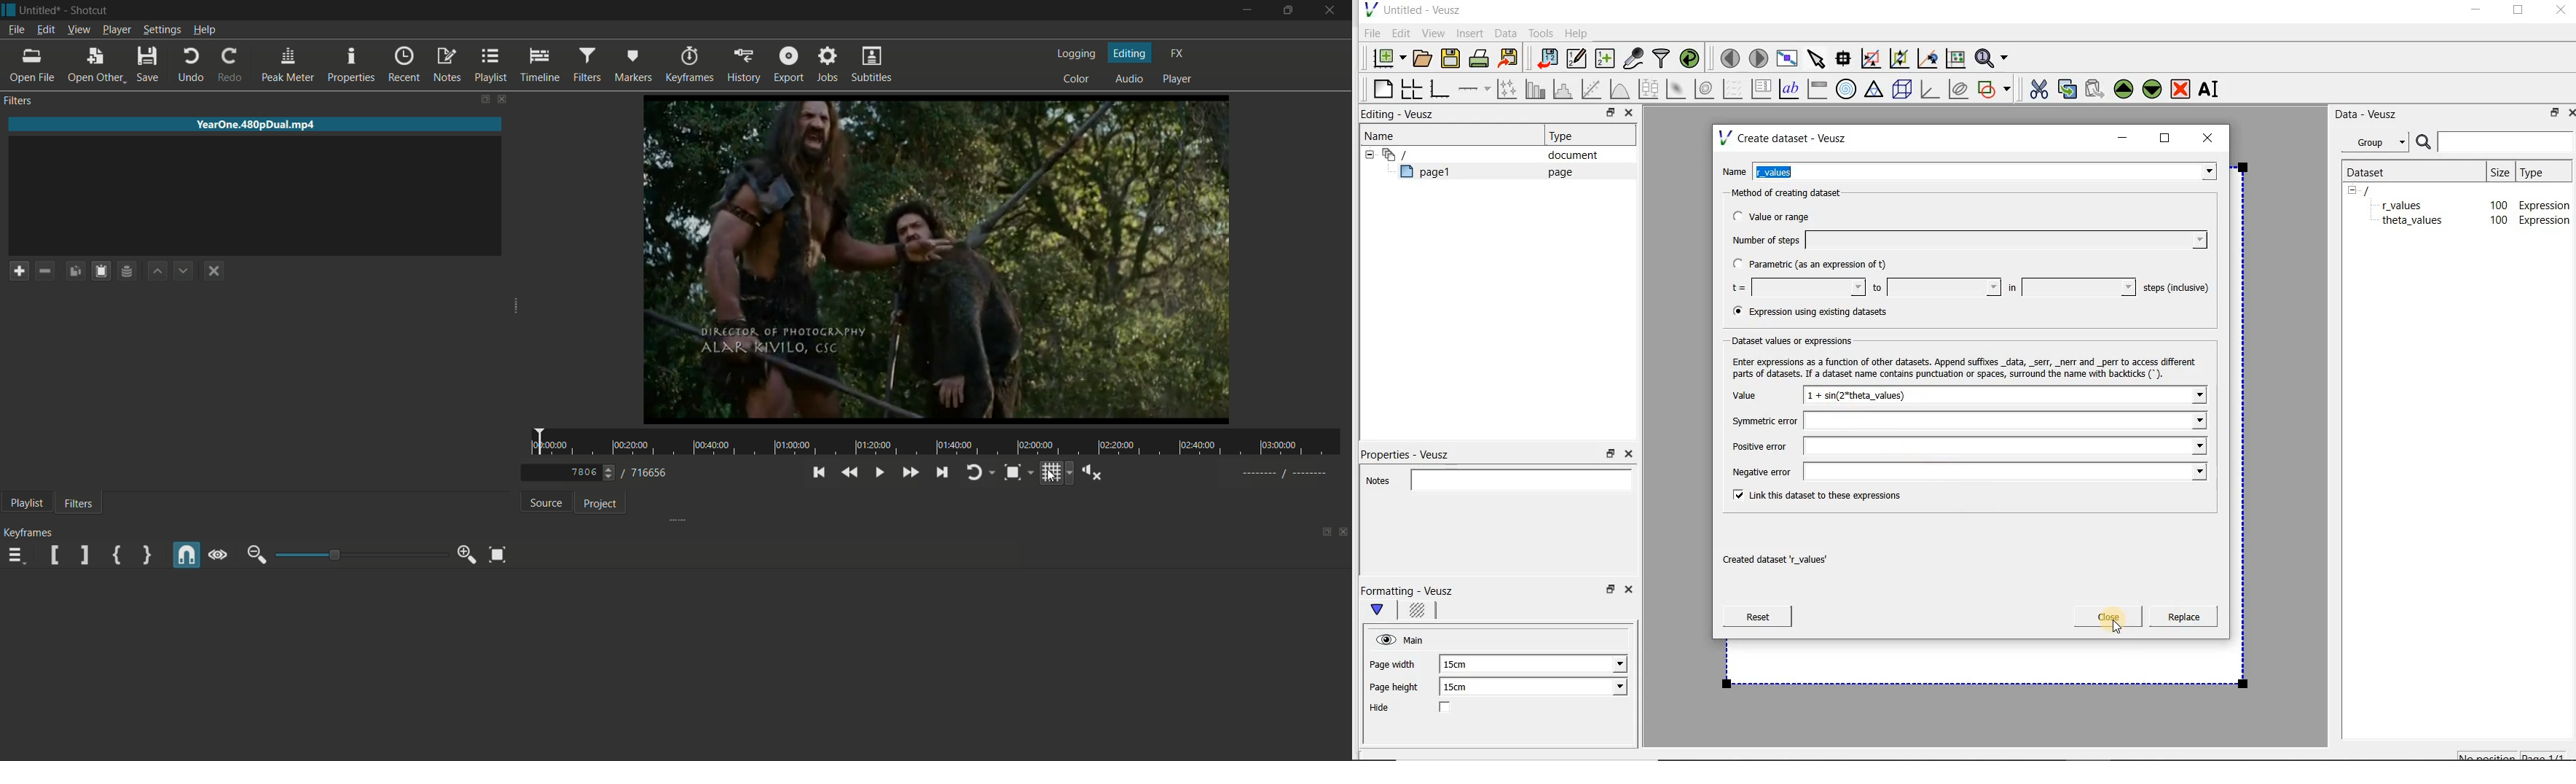  Describe the element at coordinates (1986, 170) in the screenshot. I see `r_values` at that location.